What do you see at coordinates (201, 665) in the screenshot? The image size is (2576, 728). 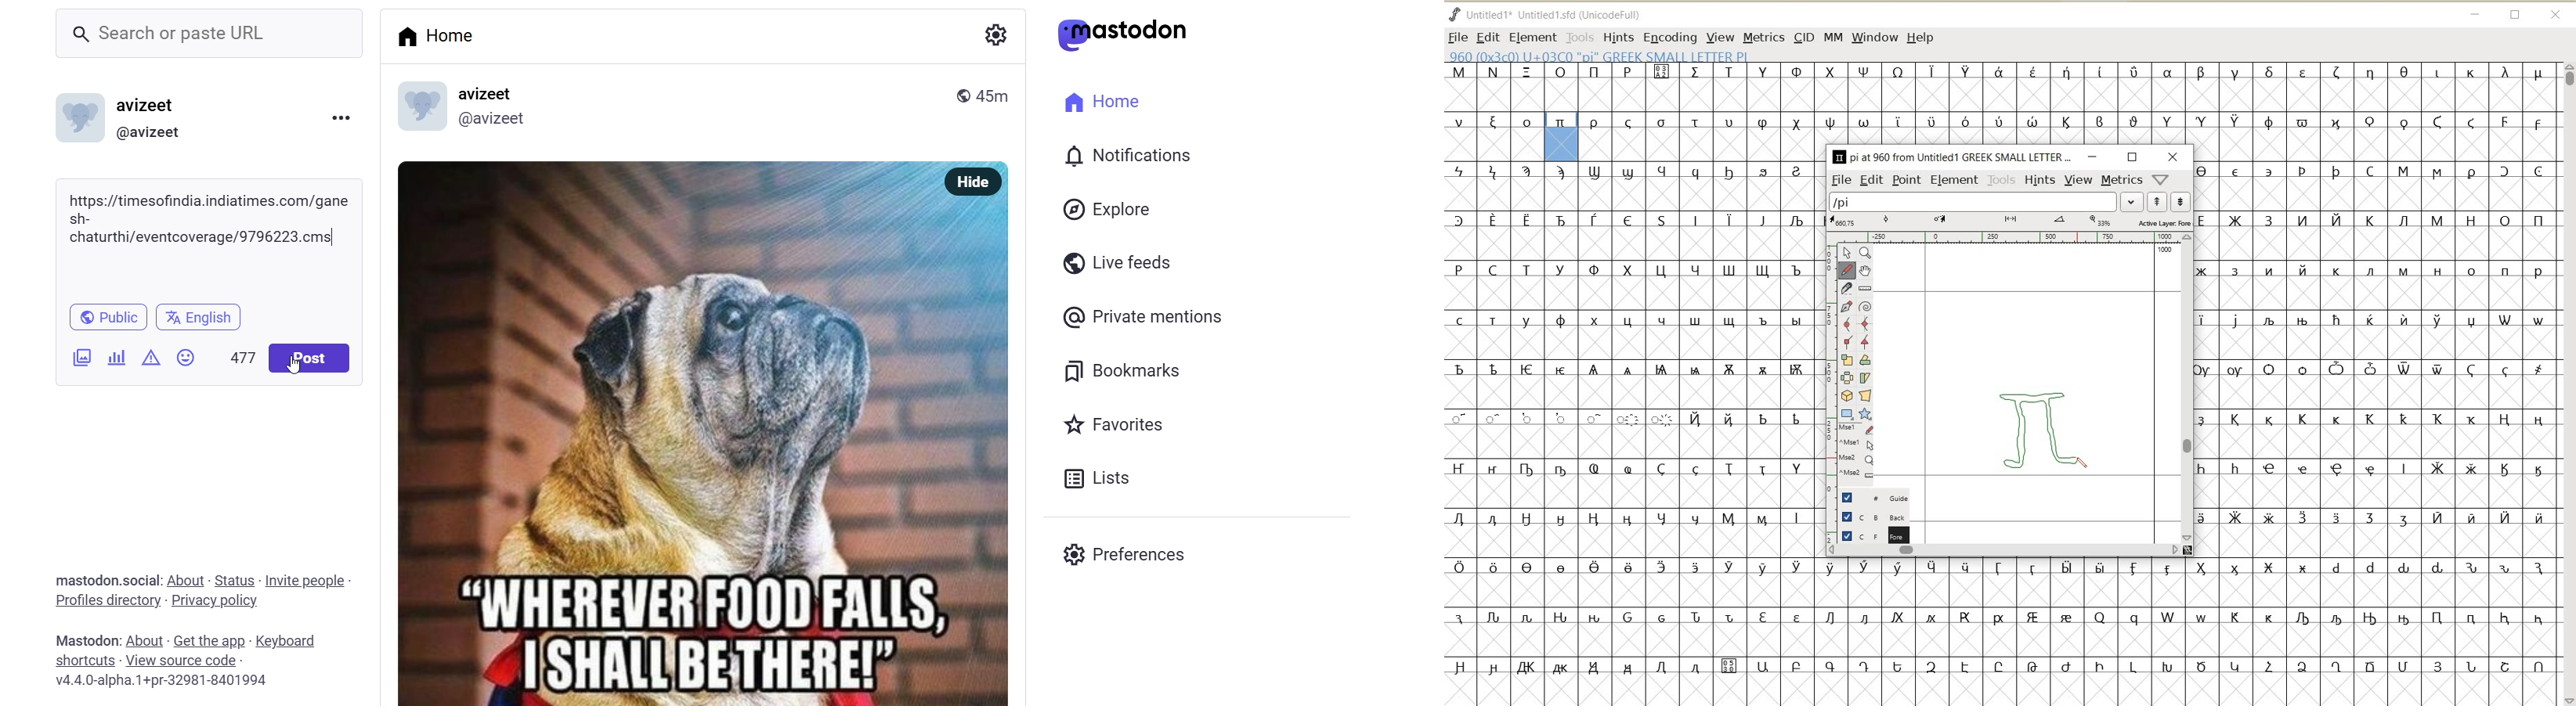 I see `Mastodon: About - Get the app - Keyboard
shortcuts - View source code
v4.4.0-alpha.1+pr-32981-8401994` at bounding box center [201, 665].